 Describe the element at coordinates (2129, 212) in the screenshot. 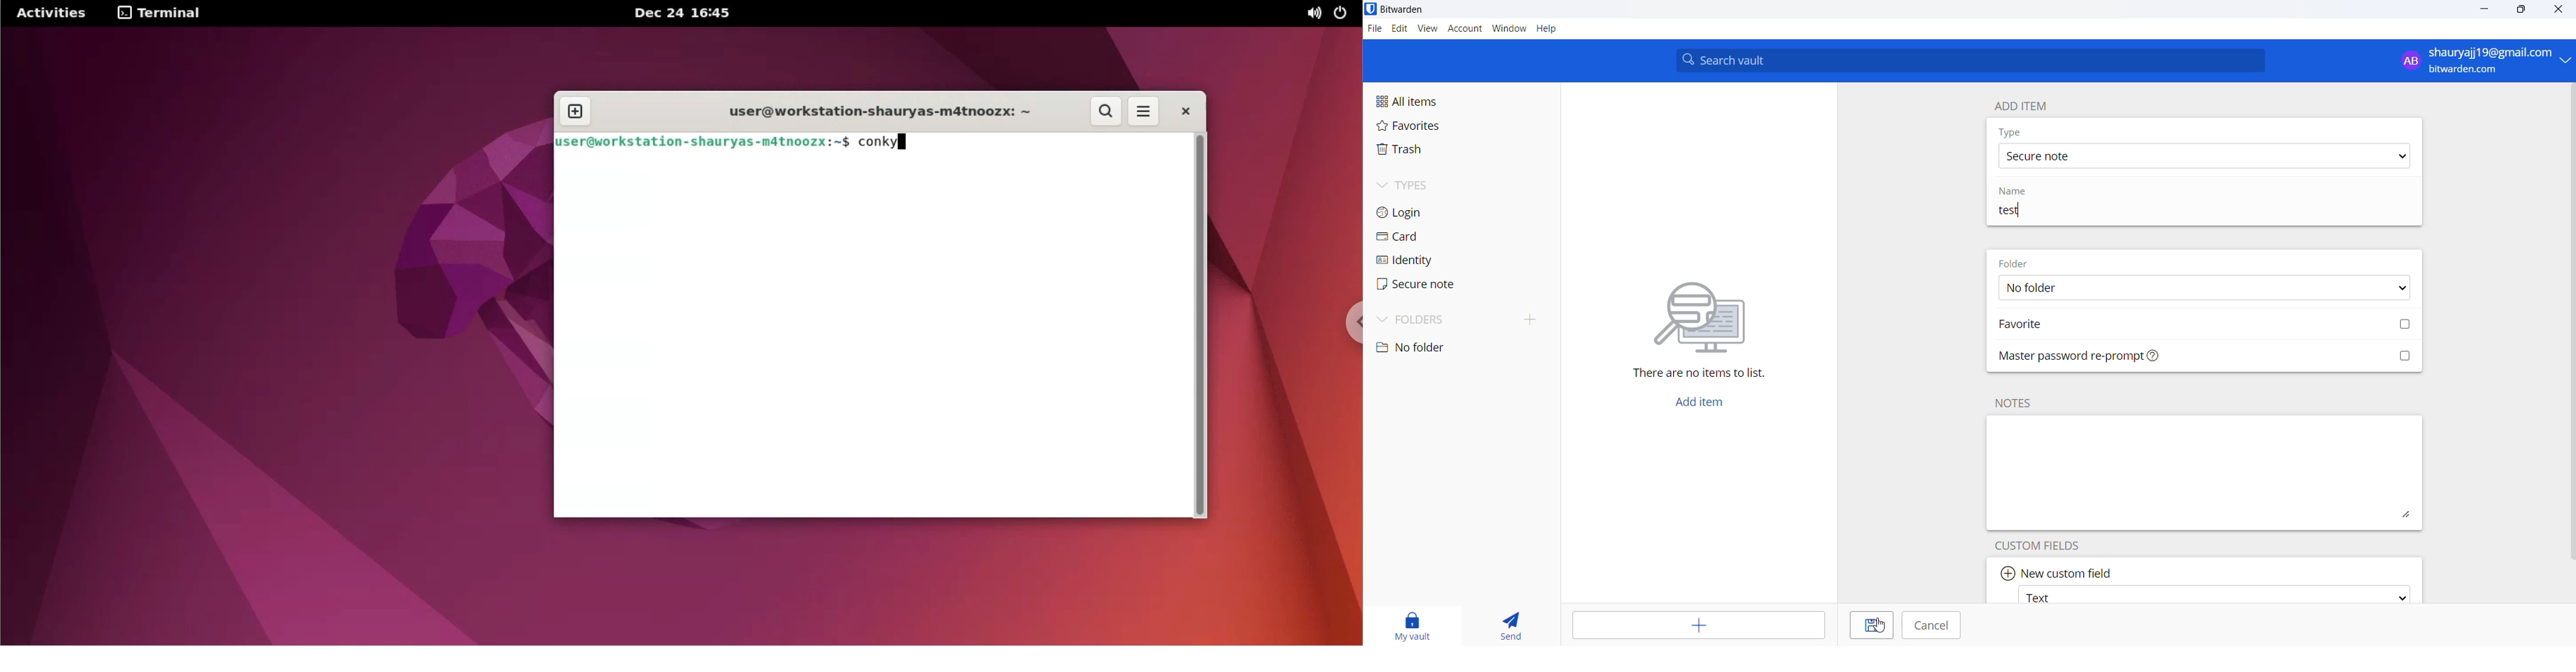

I see `title` at that location.